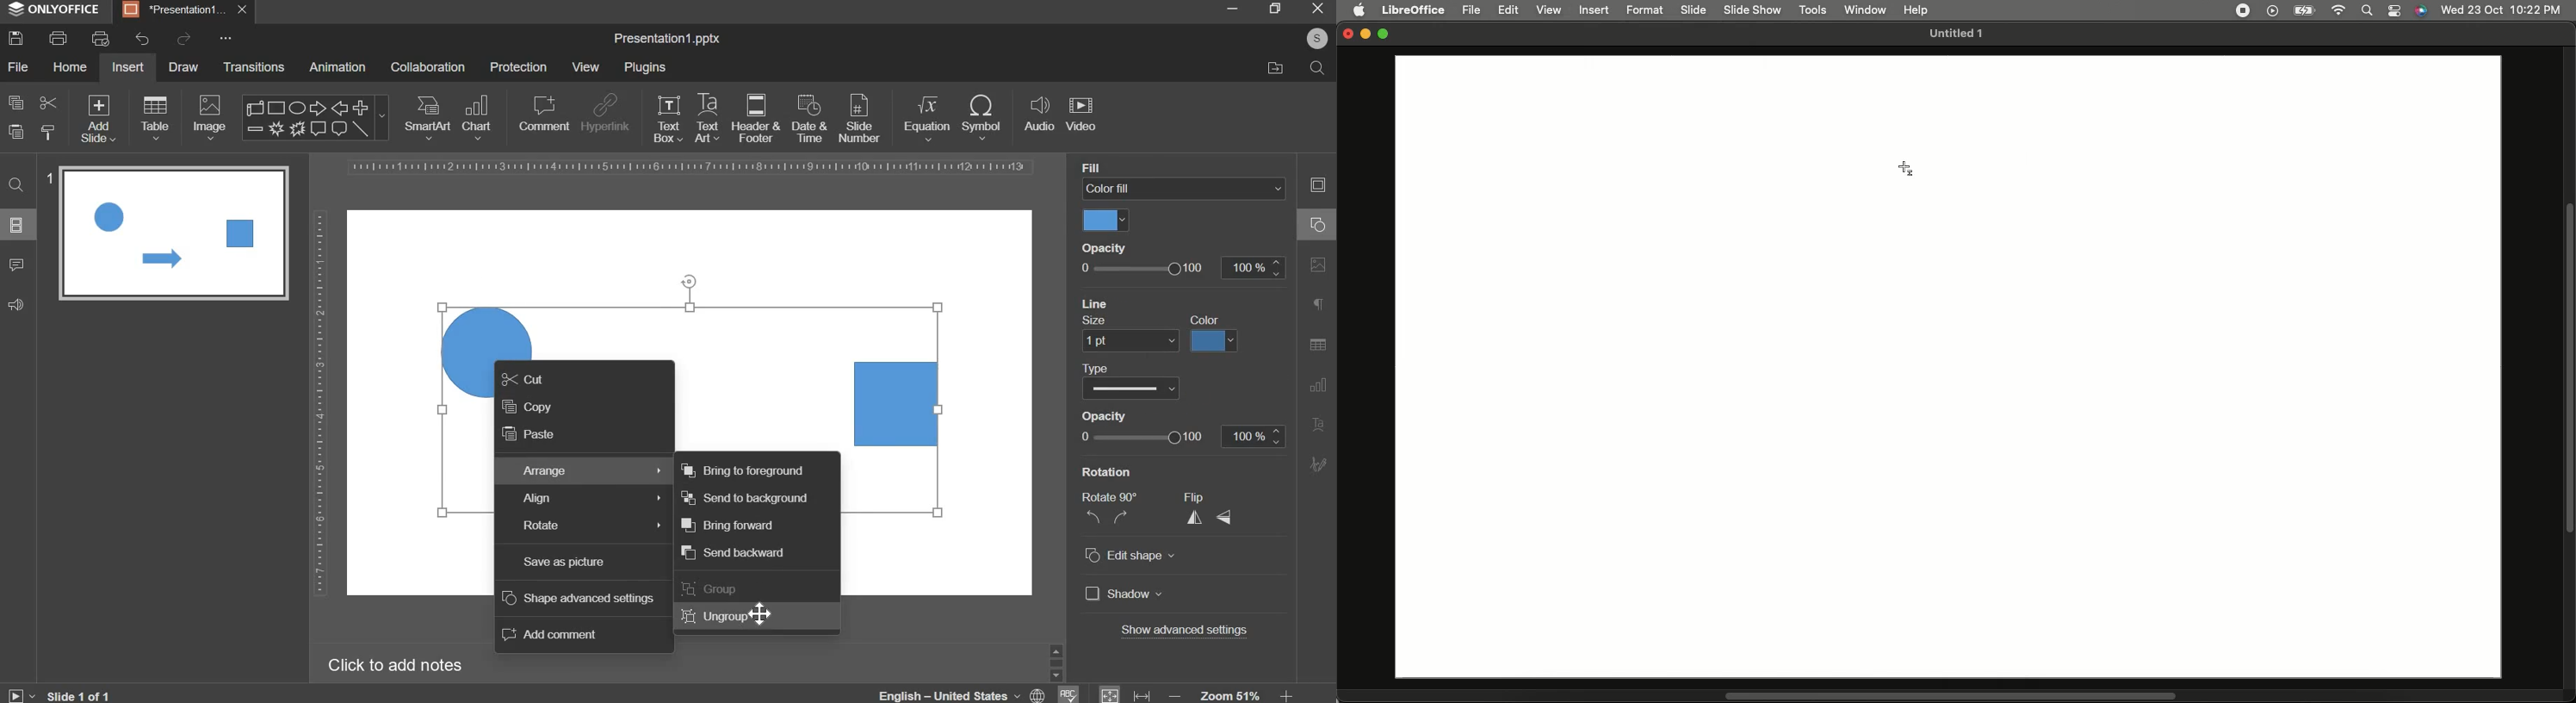 The width and height of the screenshot is (2576, 728). What do you see at coordinates (1091, 519) in the screenshot?
I see `rotate left 90` at bounding box center [1091, 519].